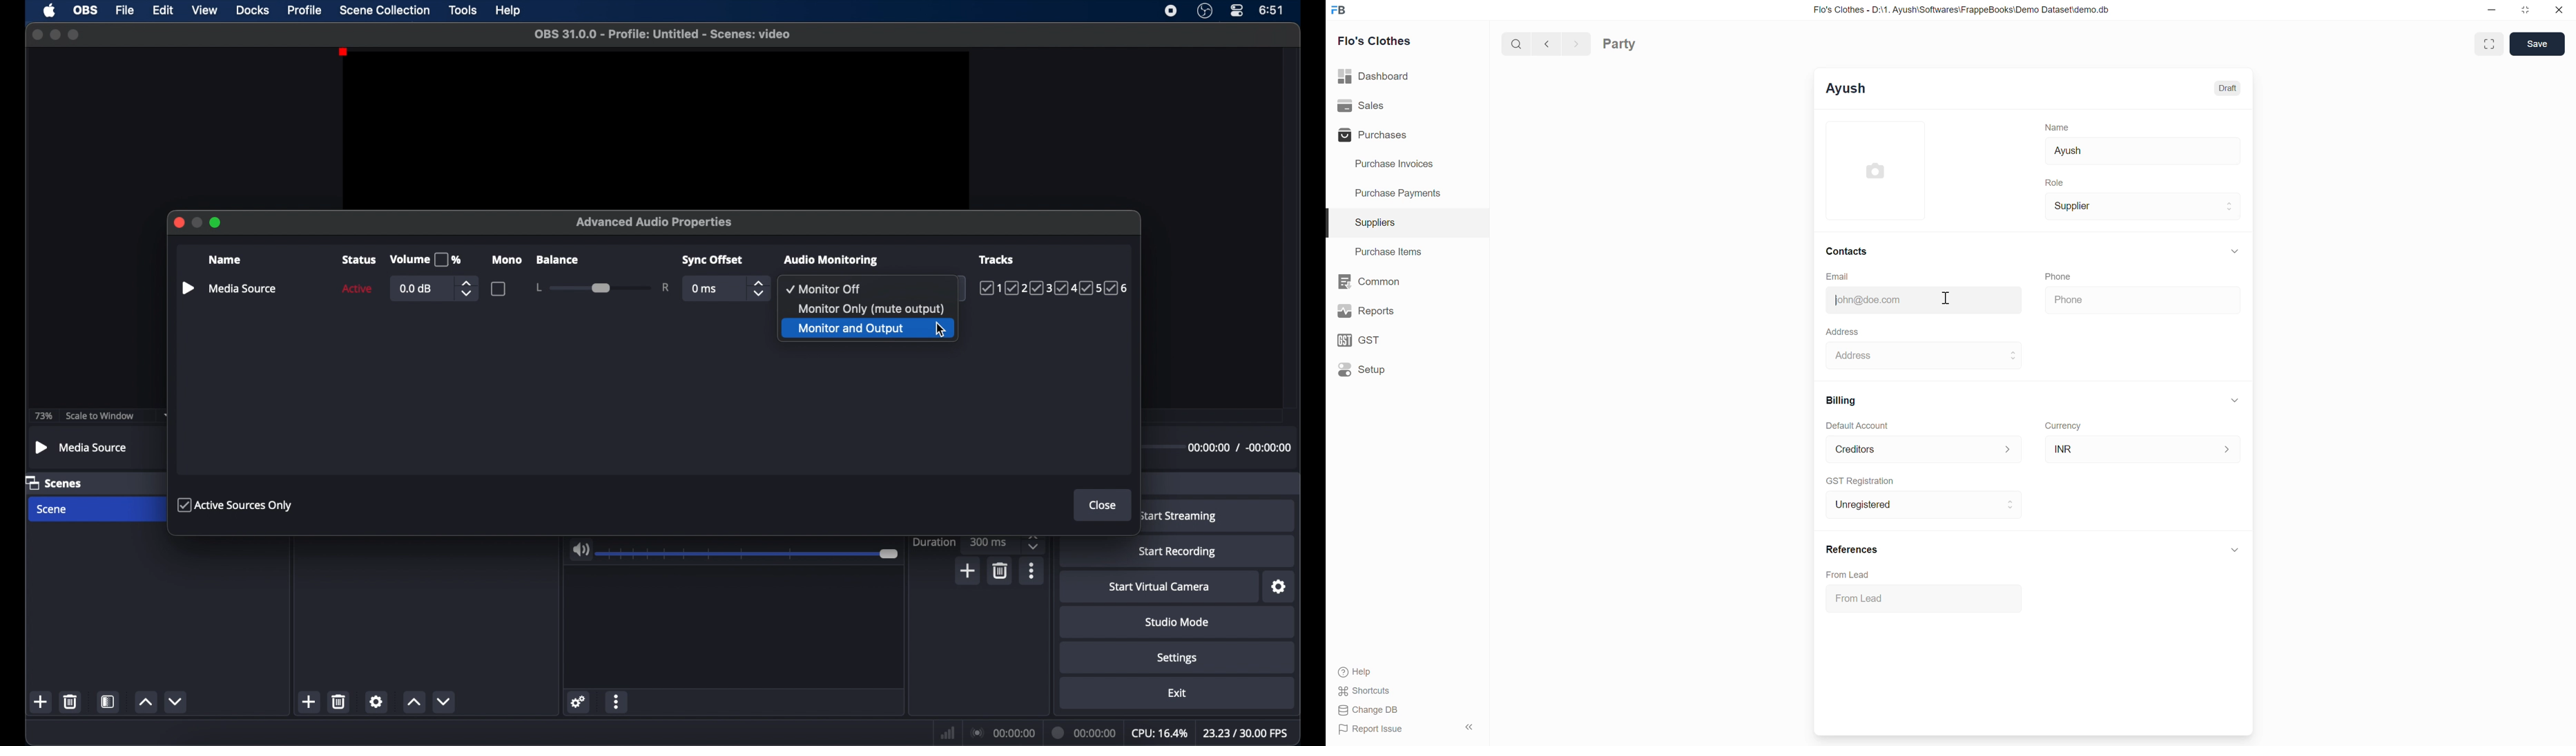 The height and width of the screenshot is (756, 2576). Describe the element at coordinates (2235, 549) in the screenshot. I see `Click to collapse` at that location.